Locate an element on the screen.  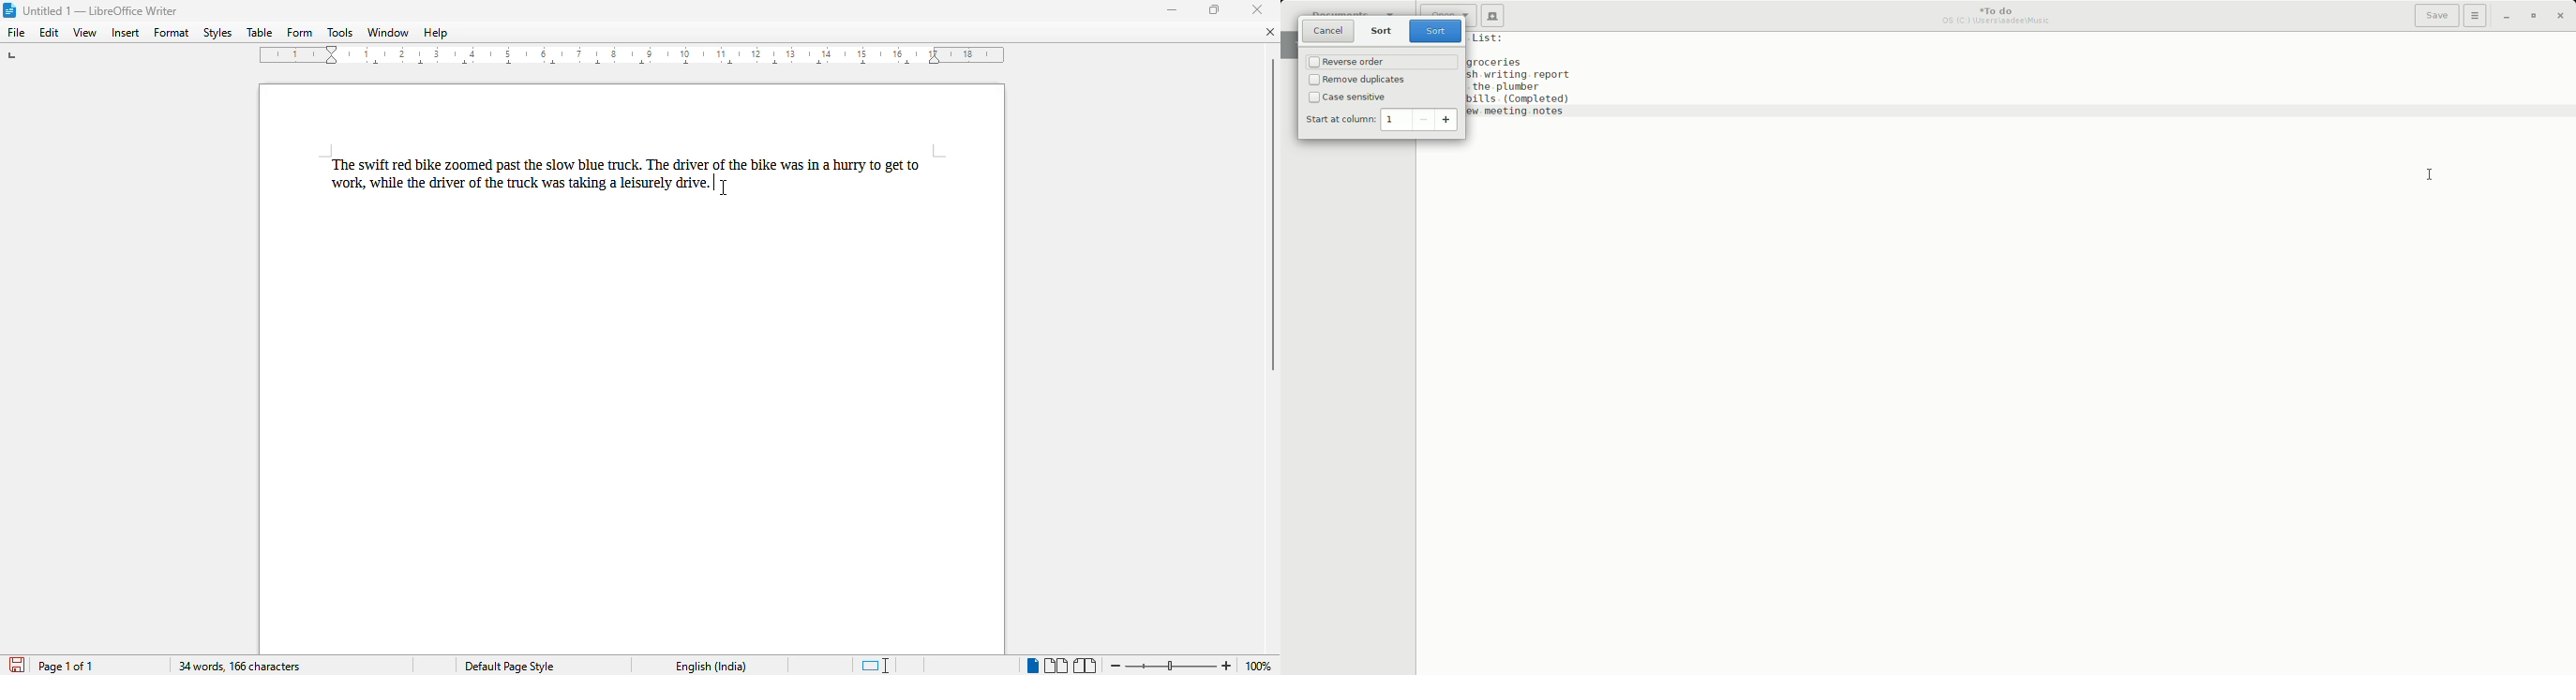
Start at column is located at coordinates (1343, 122).